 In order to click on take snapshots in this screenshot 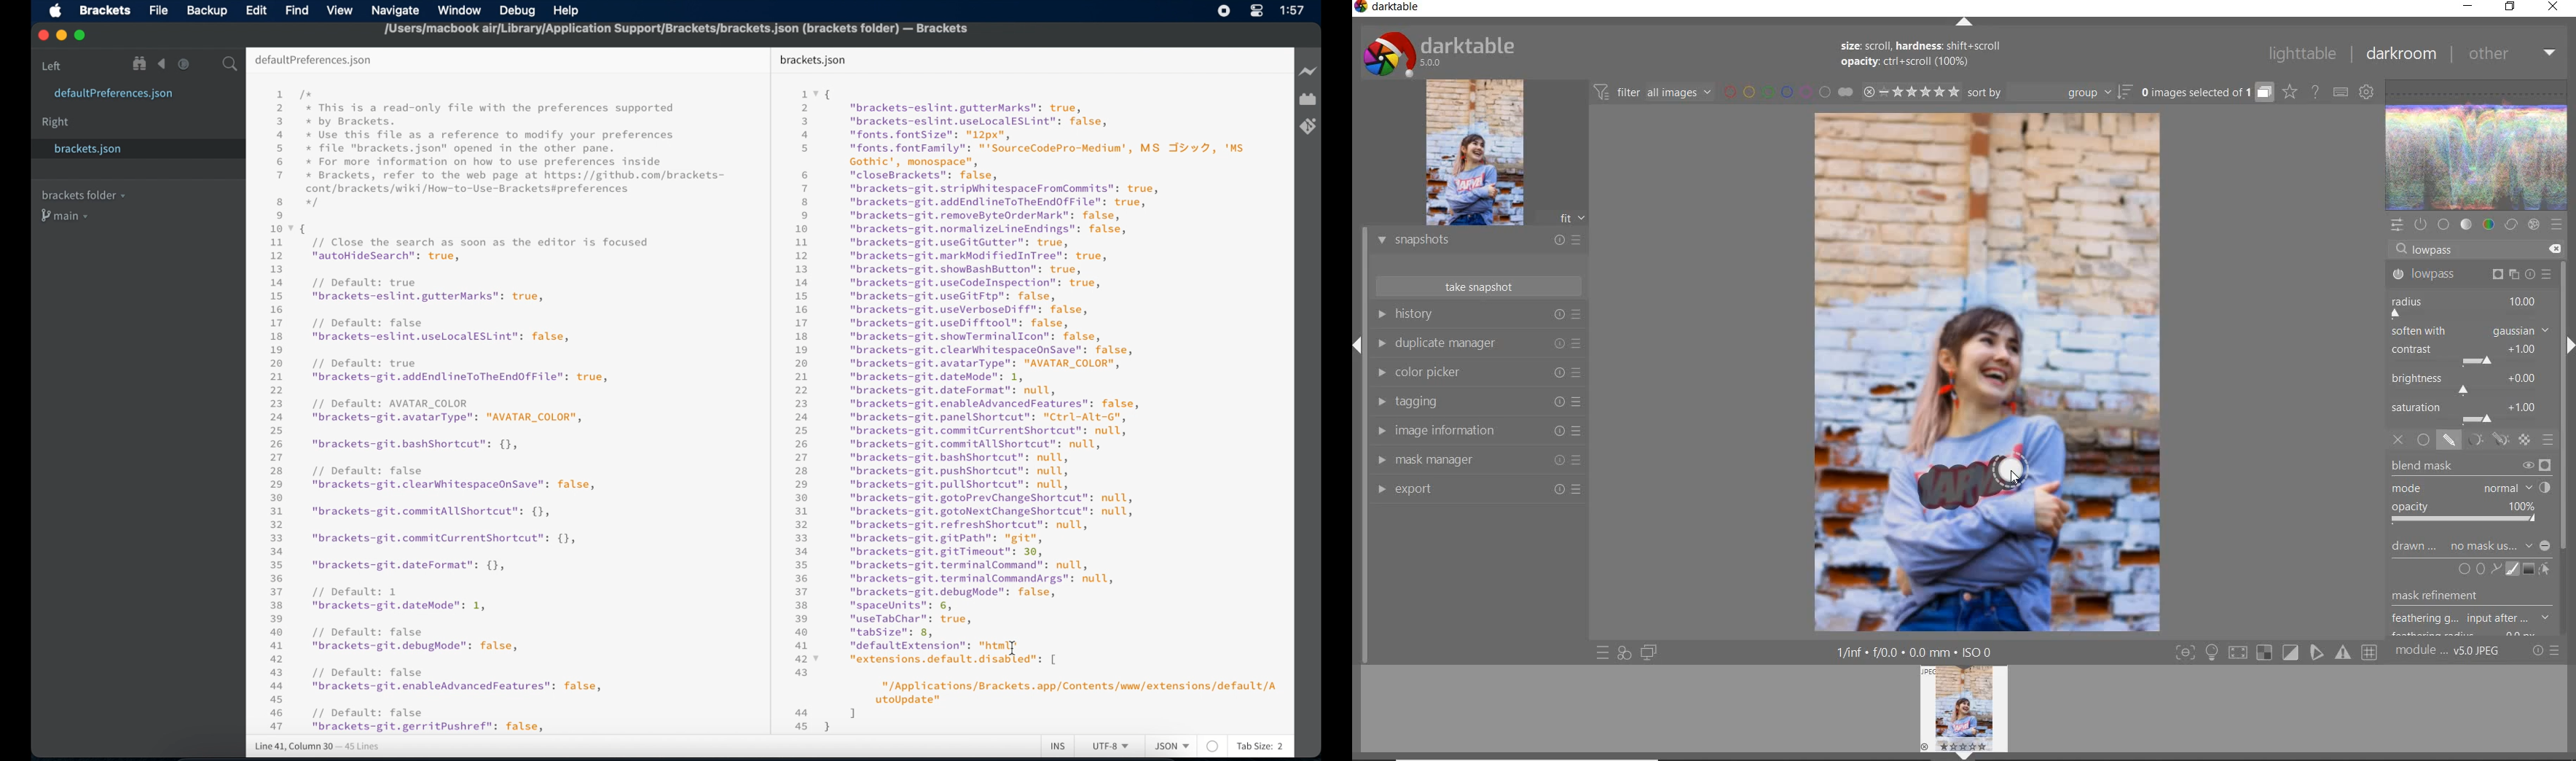, I will do `click(1477, 287)`.